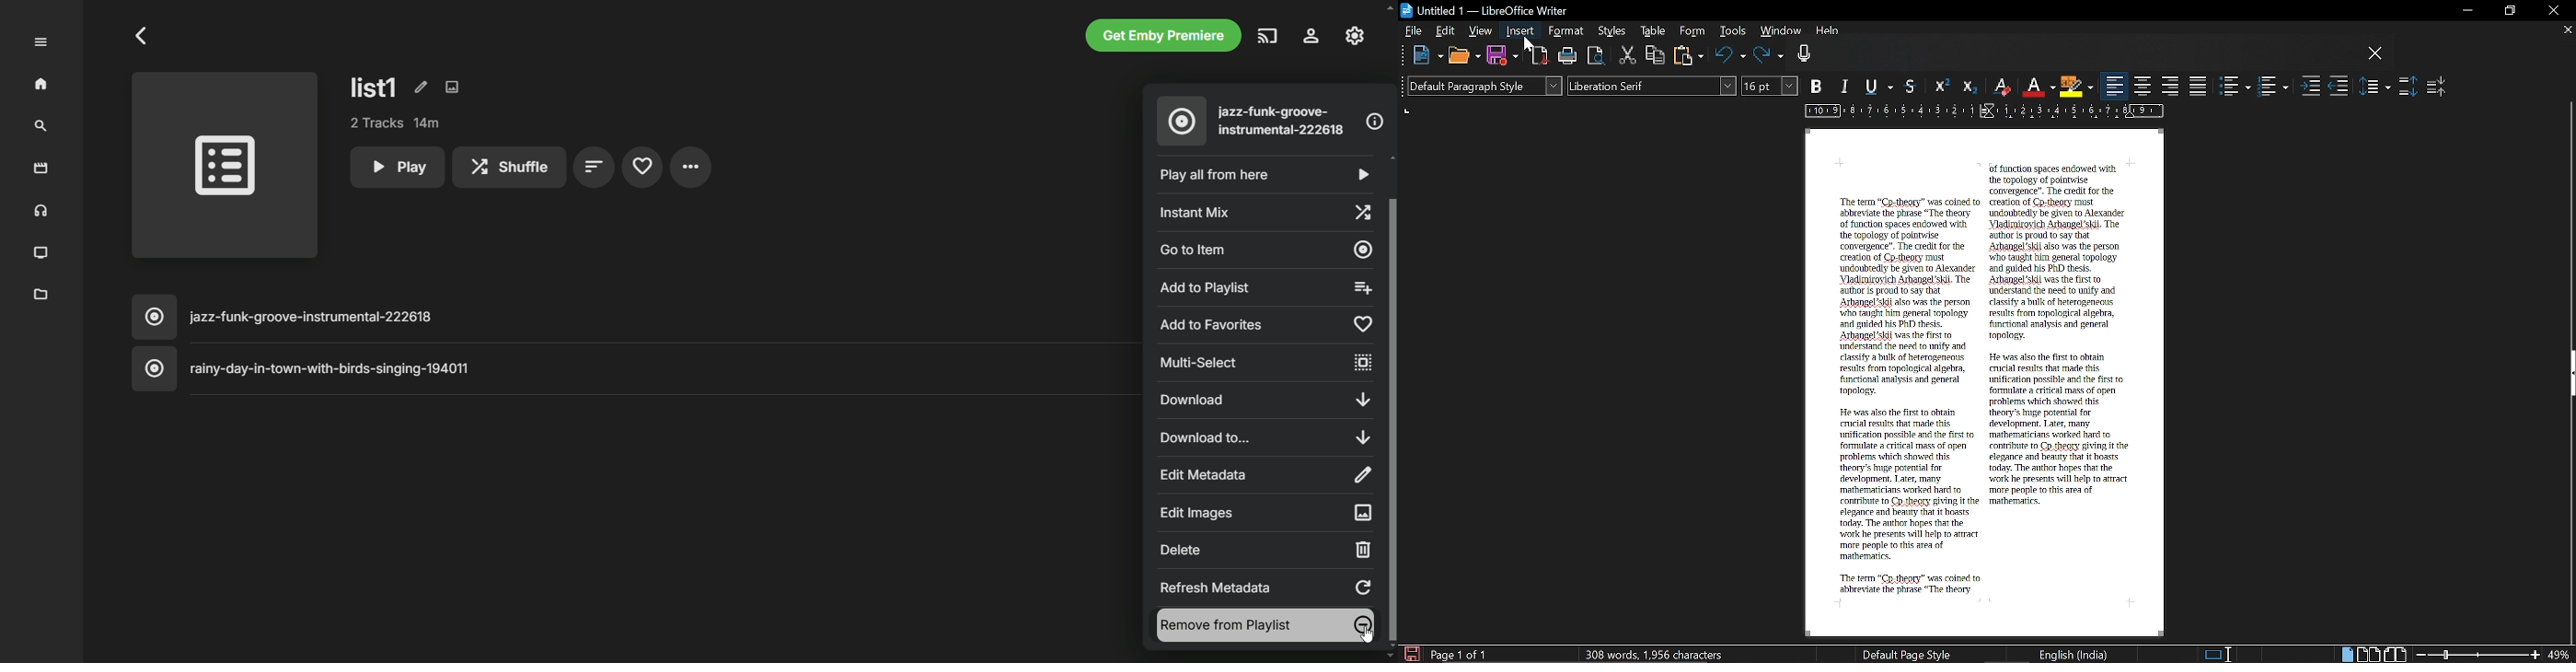 The image size is (2576, 672). Describe the element at coordinates (1502, 56) in the screenshot. I see `Save` at that location.